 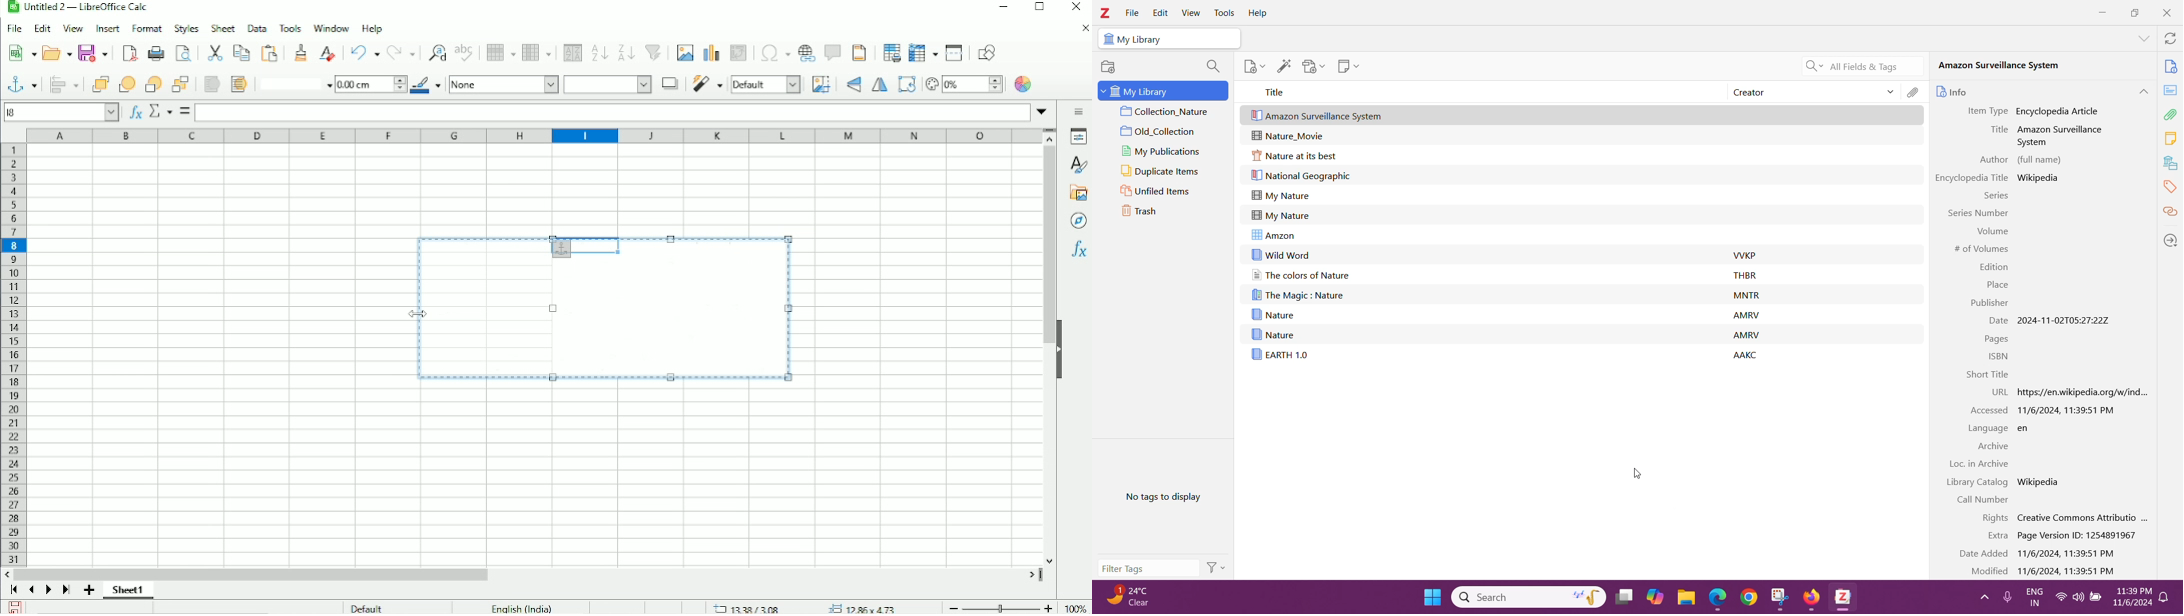 I want to click on wifi, so click(x=2062, y=599).